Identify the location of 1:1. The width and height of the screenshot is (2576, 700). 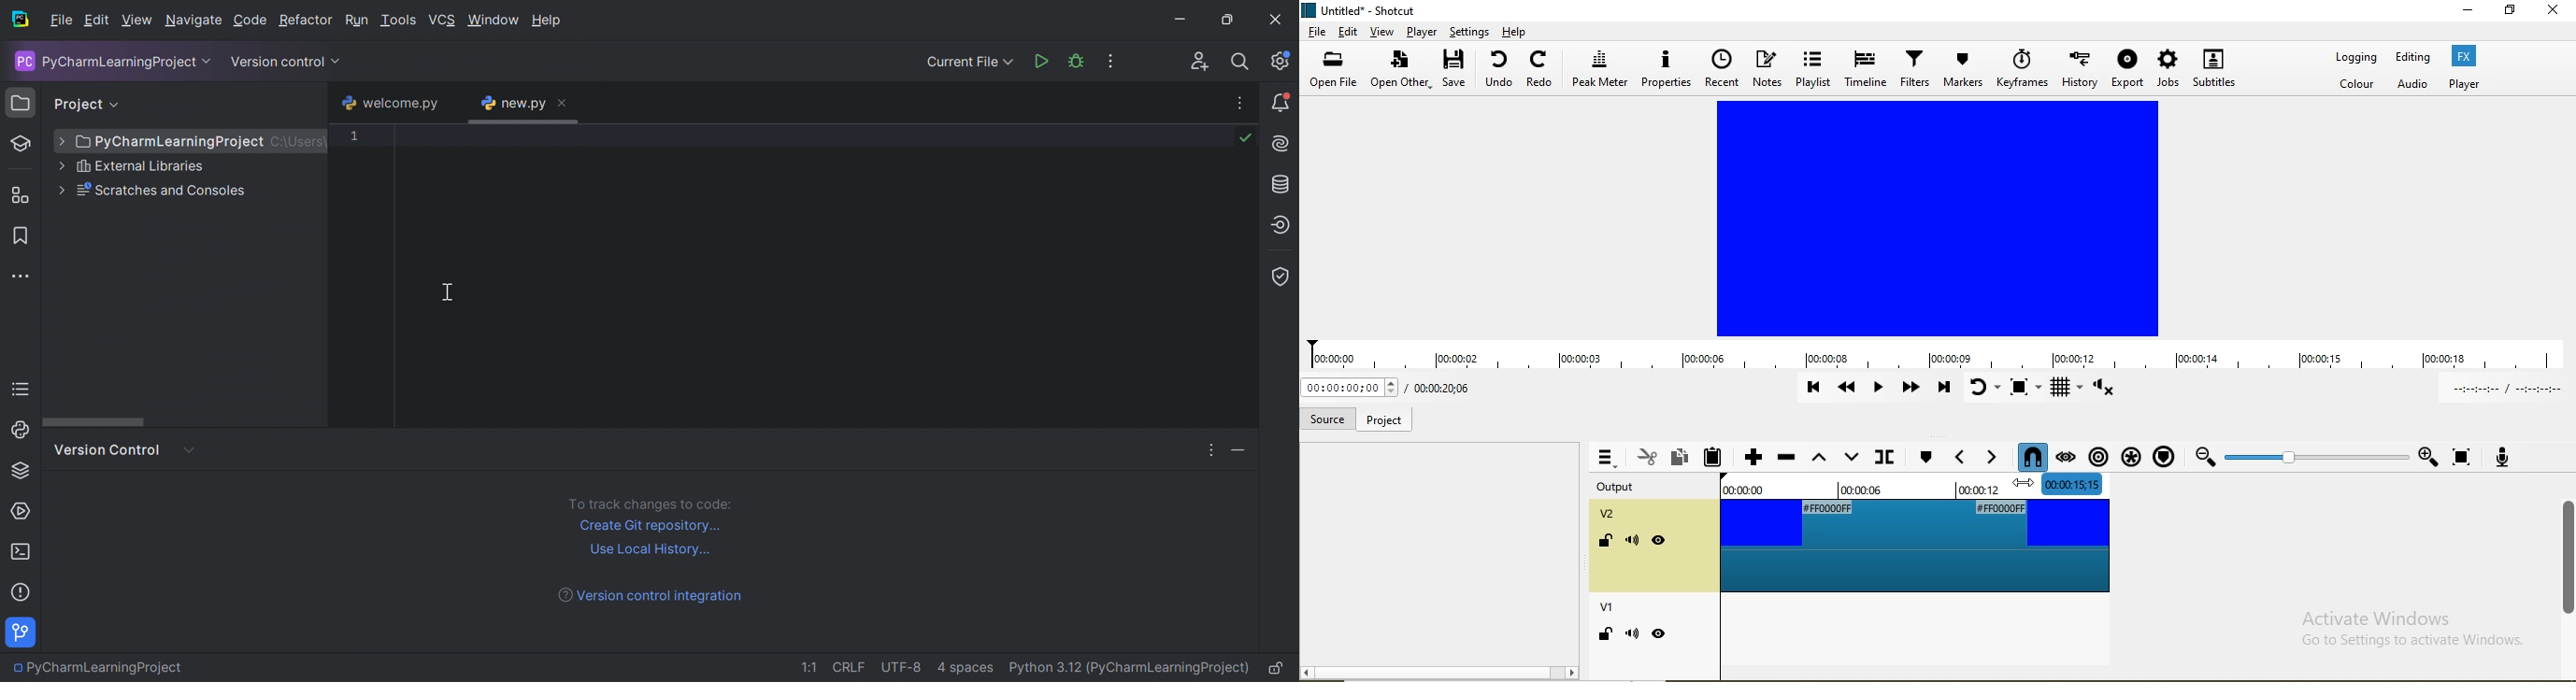
(808, 668).